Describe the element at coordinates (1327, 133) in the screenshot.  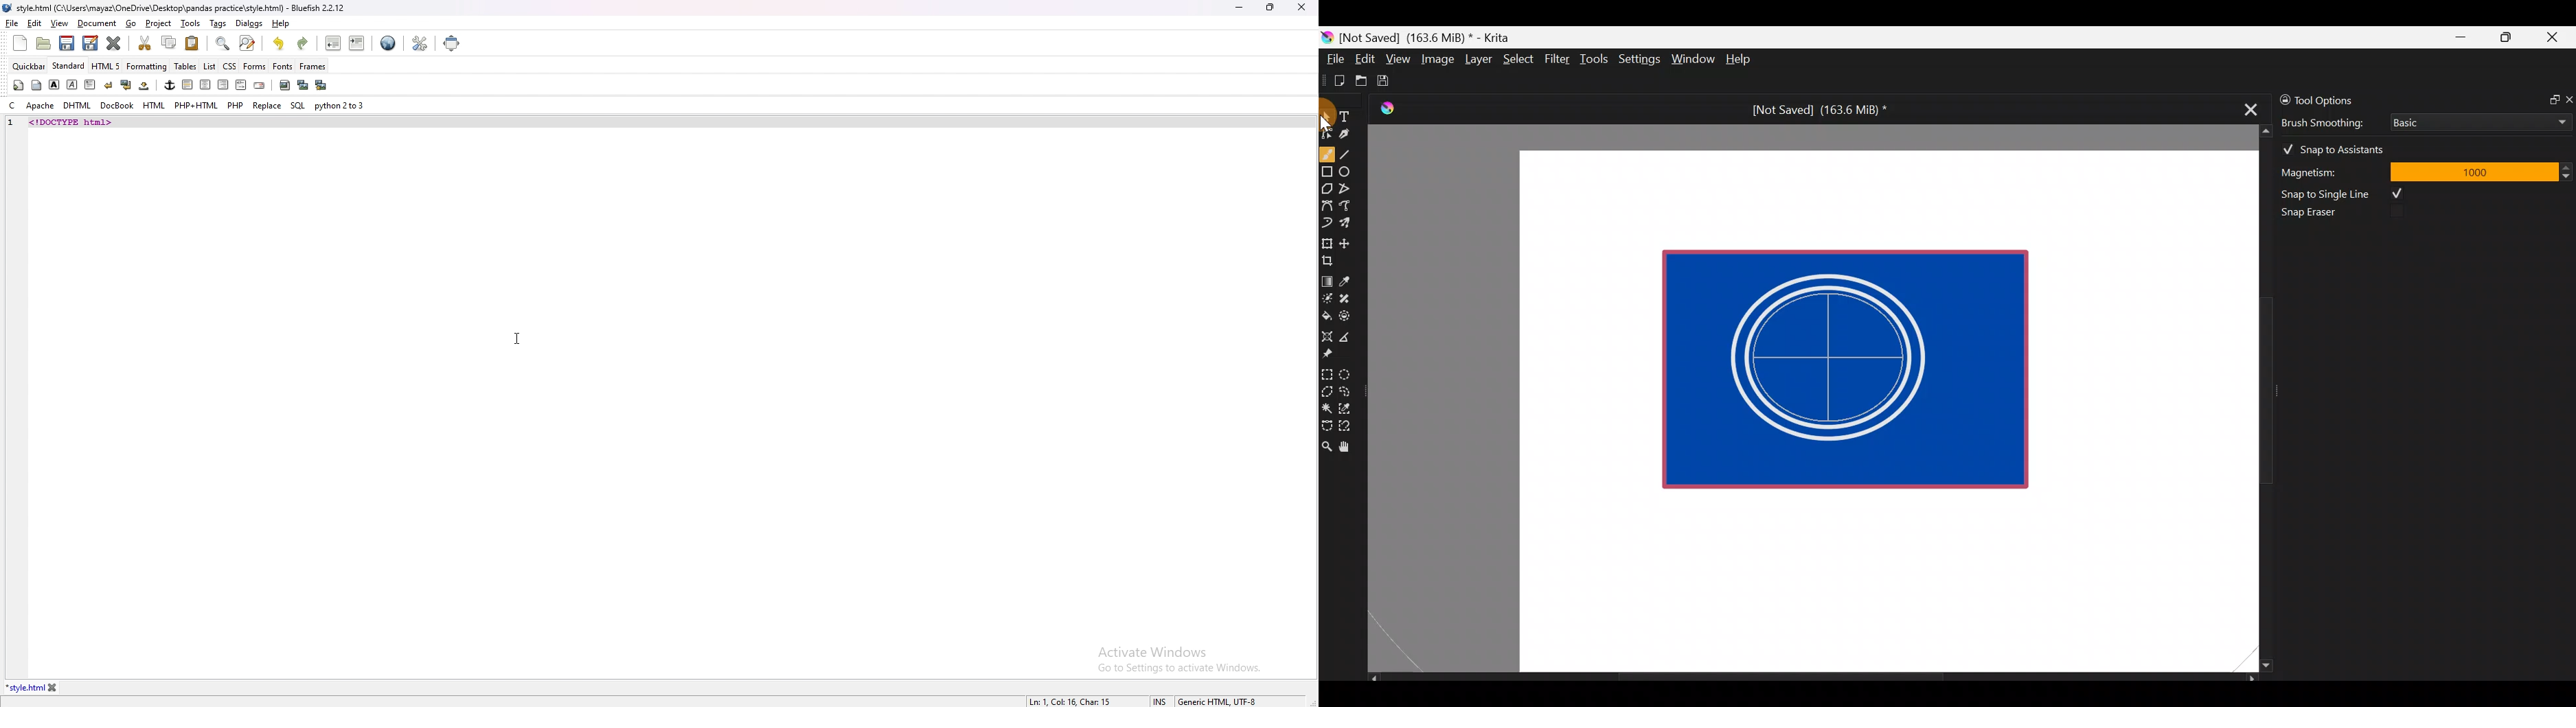
I see `Edit shapes tool` at that location.